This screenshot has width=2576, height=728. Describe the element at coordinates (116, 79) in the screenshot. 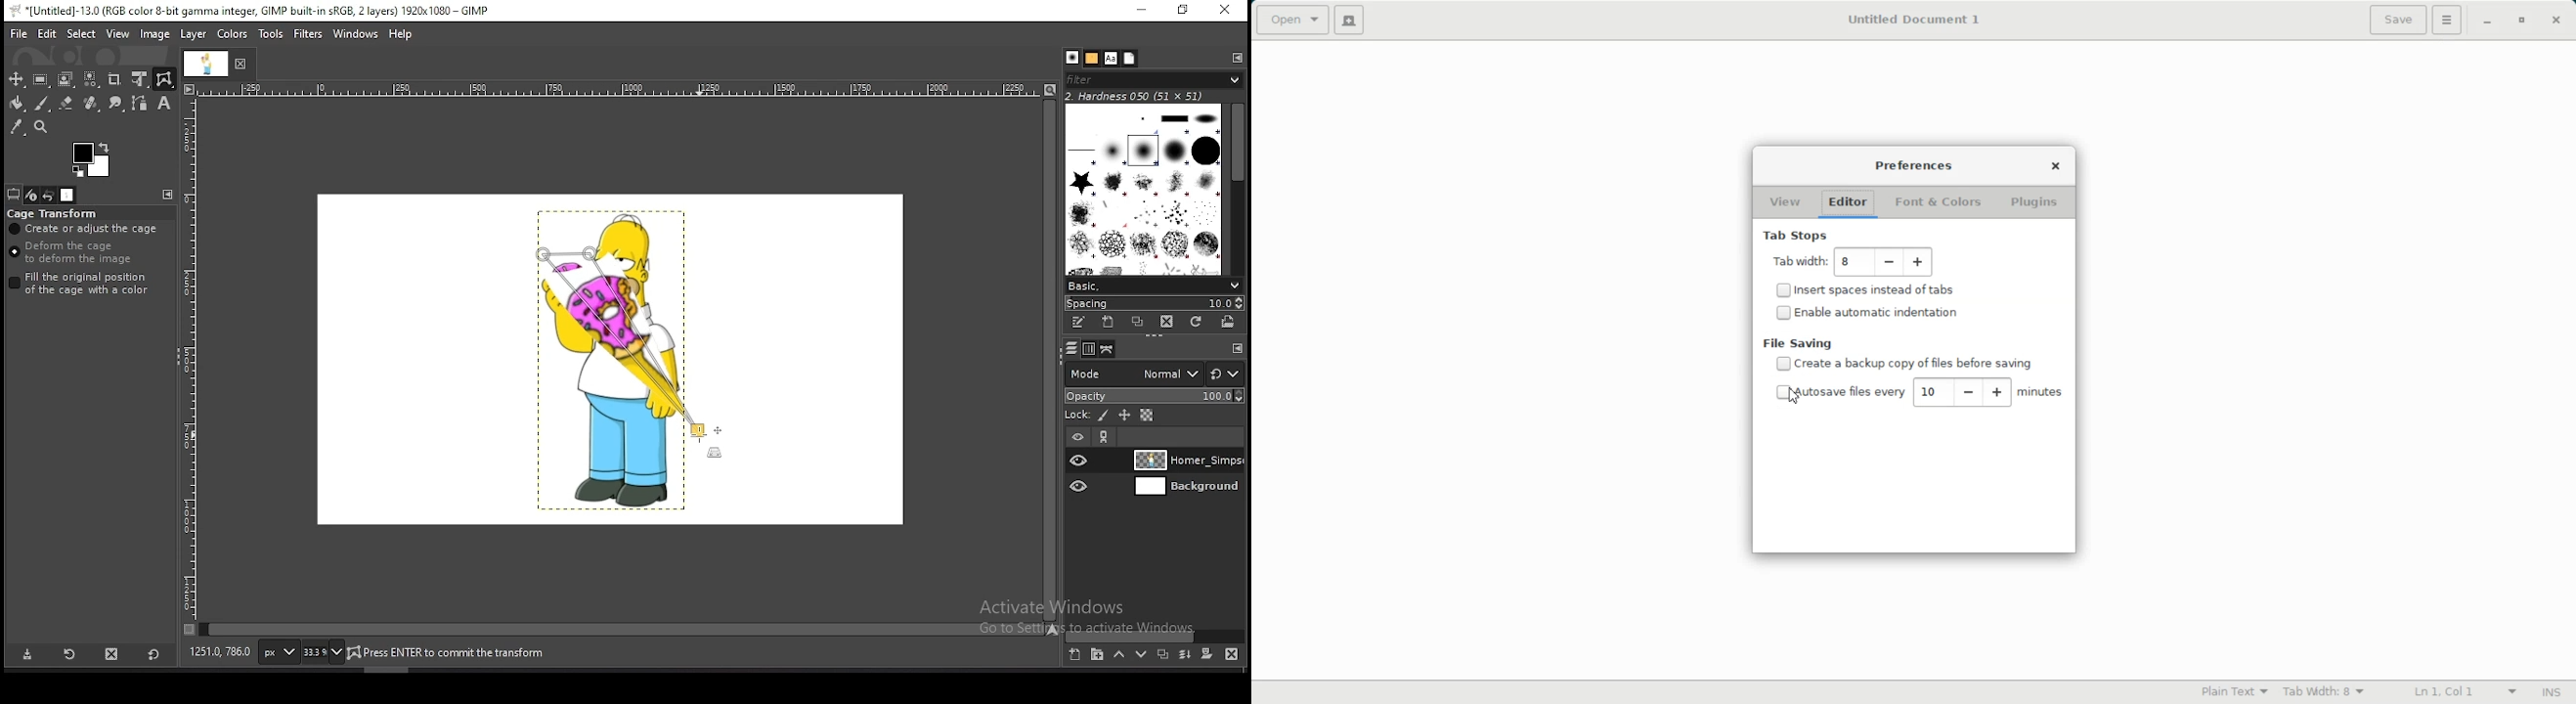

I see `crop tool` at that location.